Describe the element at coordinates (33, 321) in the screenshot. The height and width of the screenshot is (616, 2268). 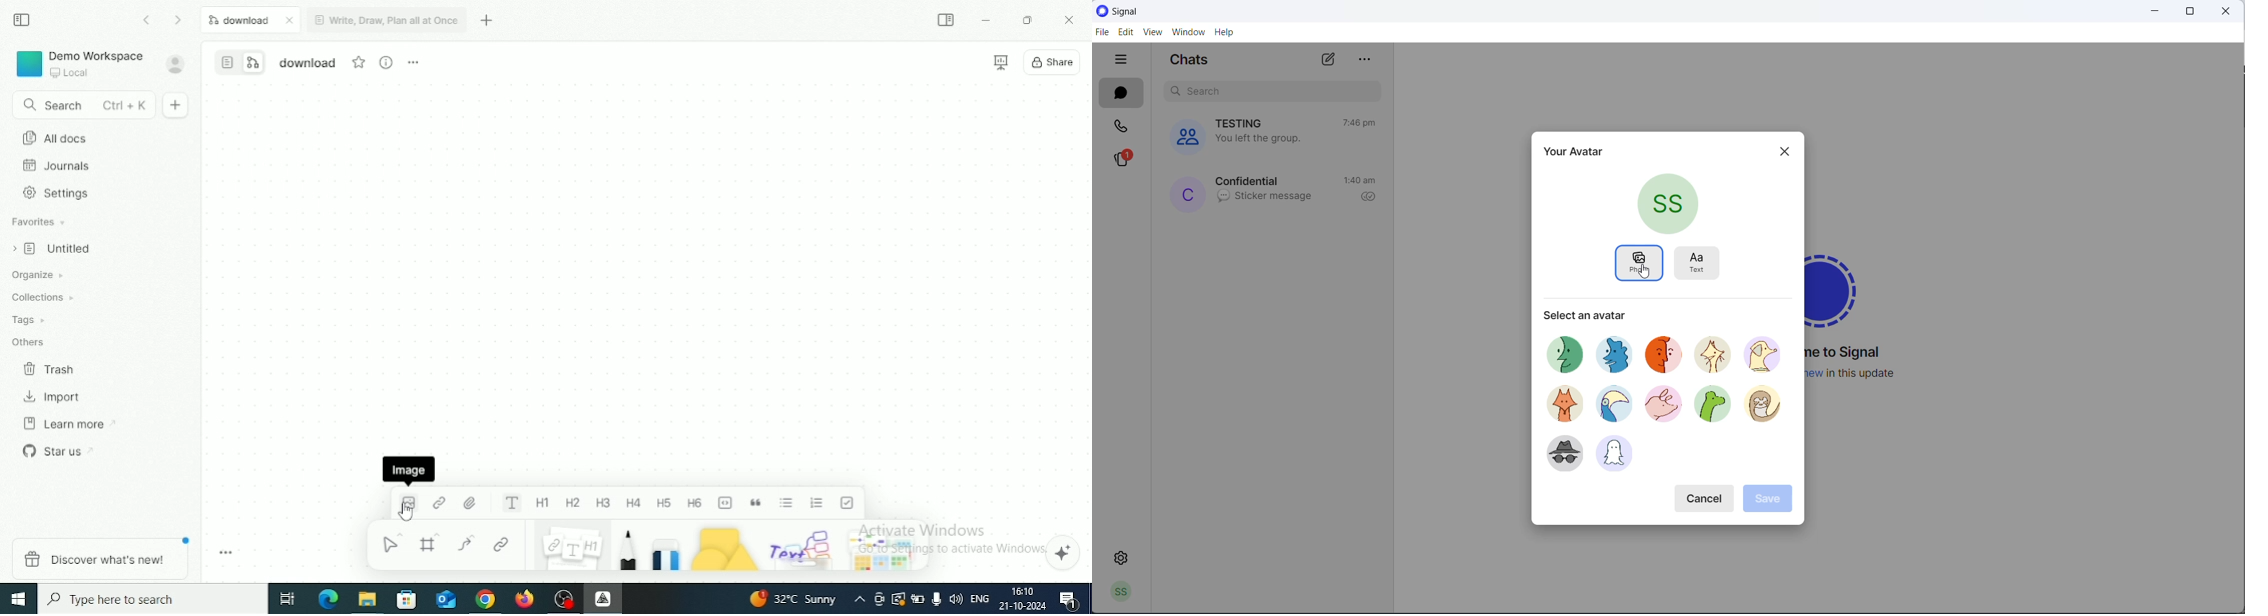
I see `Tags` at that location.